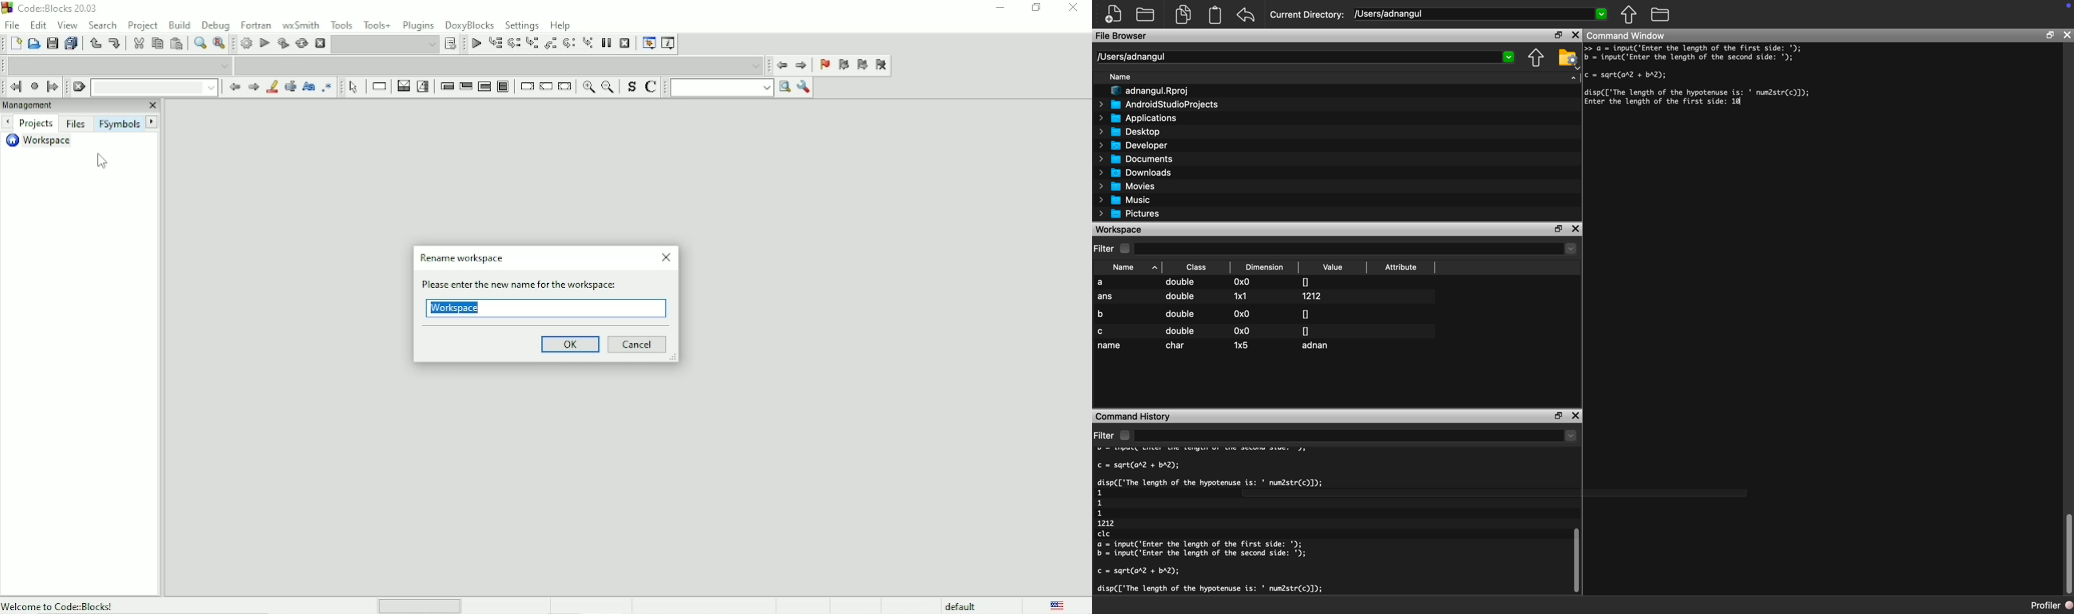  I want to click on Previous bookmark, so click(843, 67).